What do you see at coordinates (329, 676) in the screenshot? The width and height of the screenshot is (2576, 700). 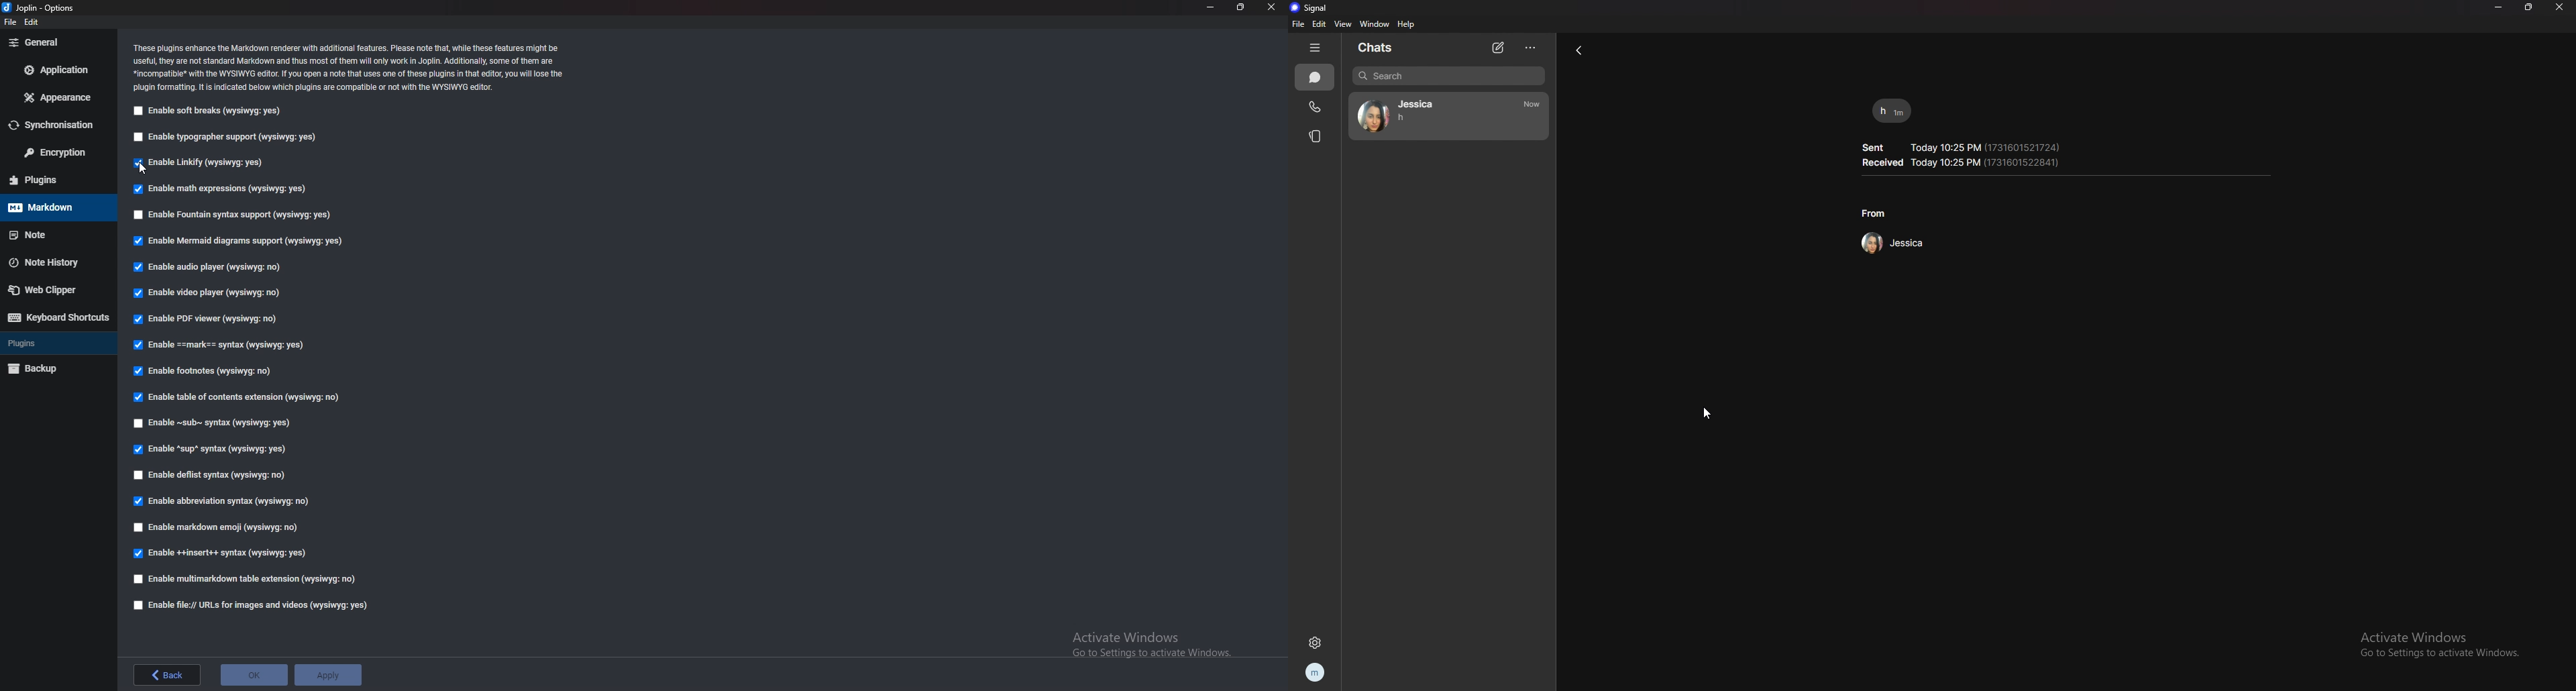 I see `Apply` at bounding box center [329, 676].